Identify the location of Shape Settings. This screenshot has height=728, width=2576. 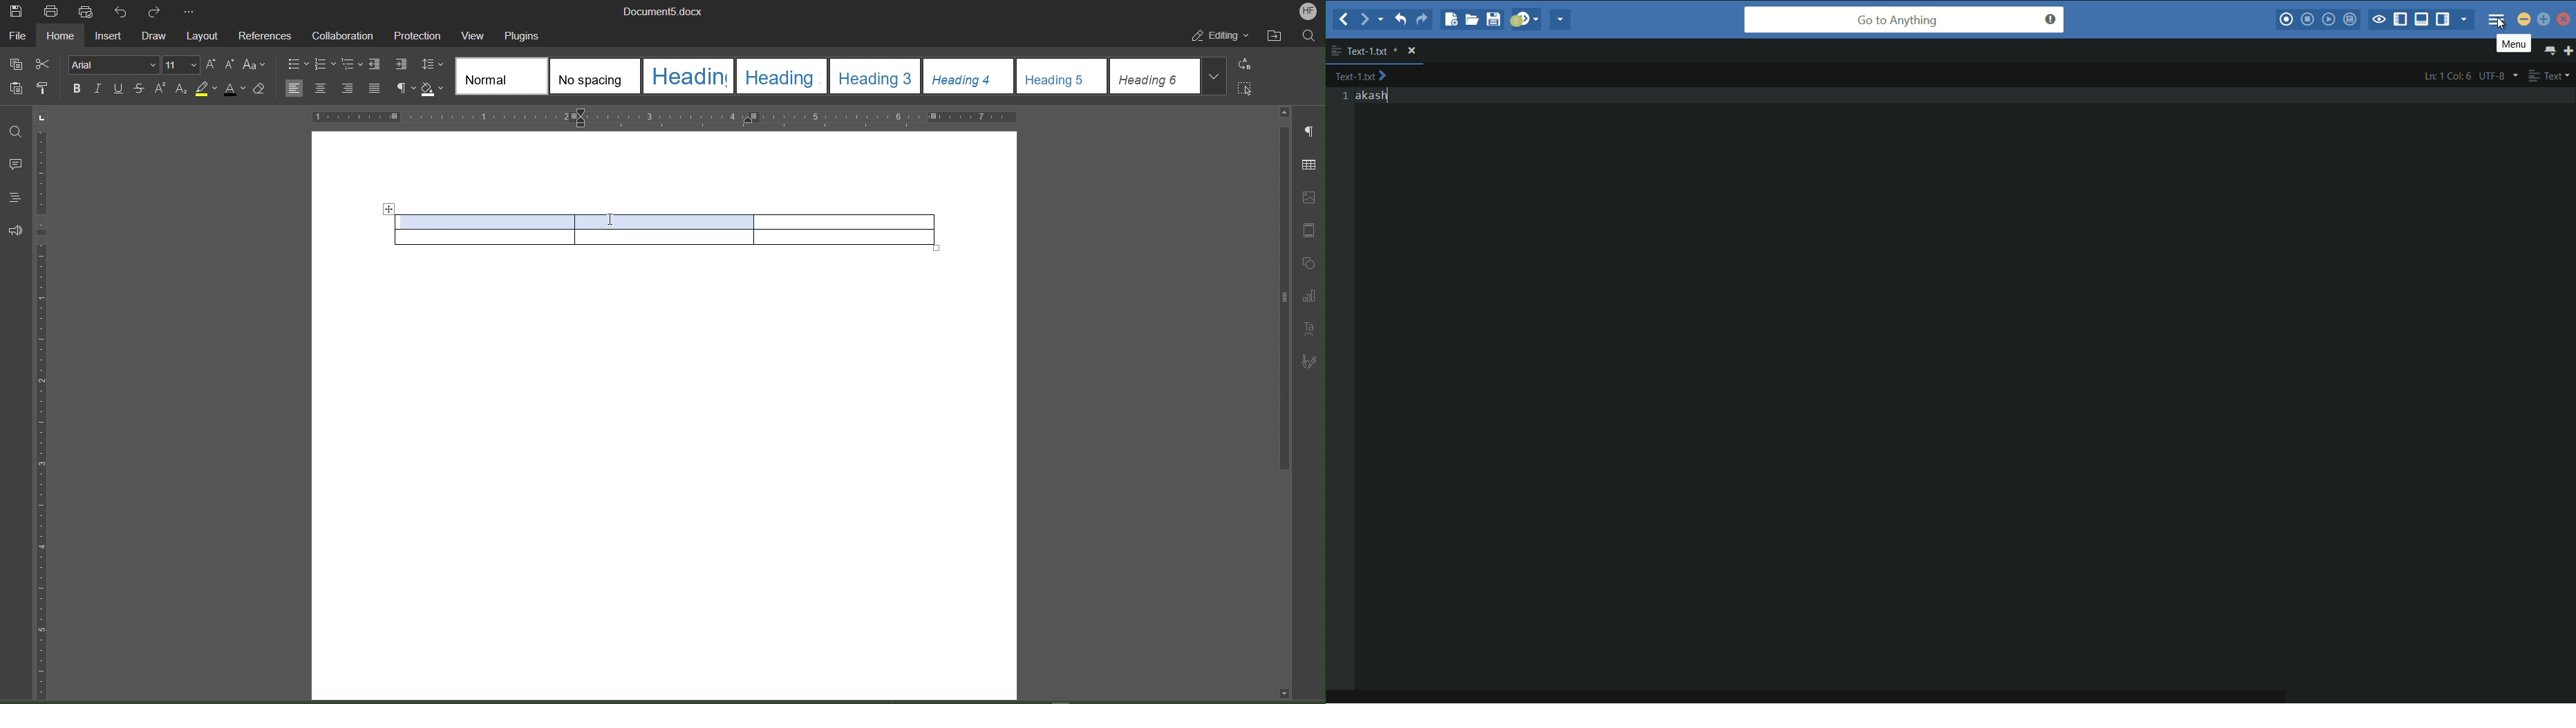
(1310, 263).